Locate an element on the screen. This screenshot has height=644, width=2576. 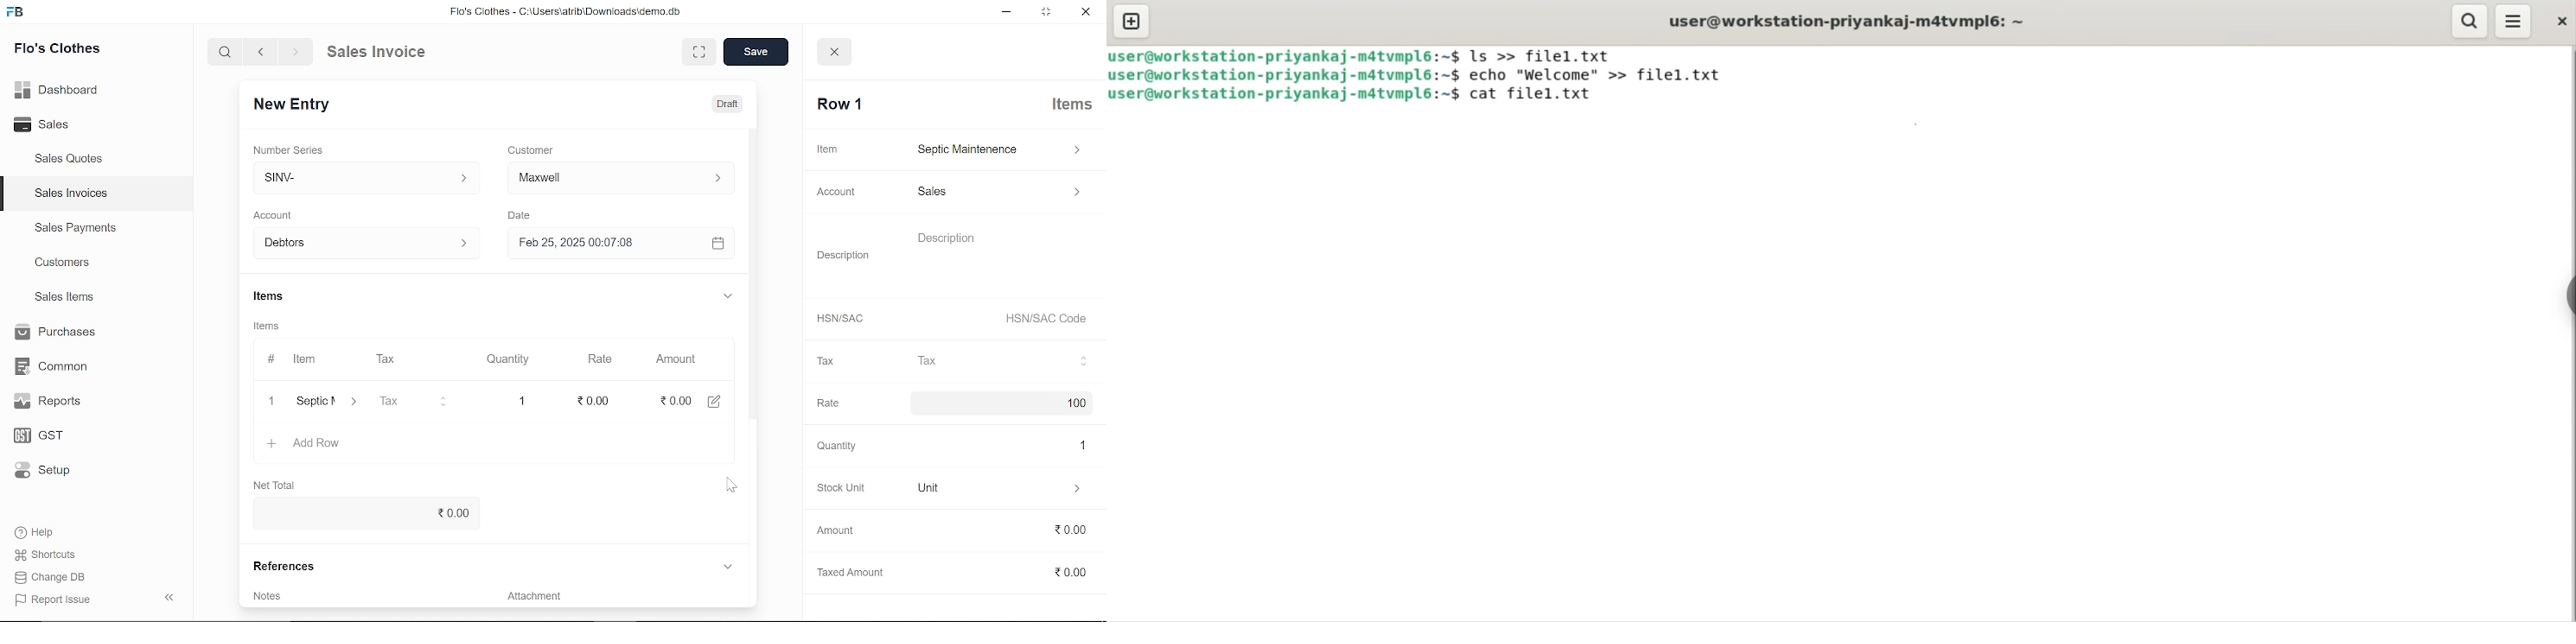
# Item is located at coordinates (291, 360).